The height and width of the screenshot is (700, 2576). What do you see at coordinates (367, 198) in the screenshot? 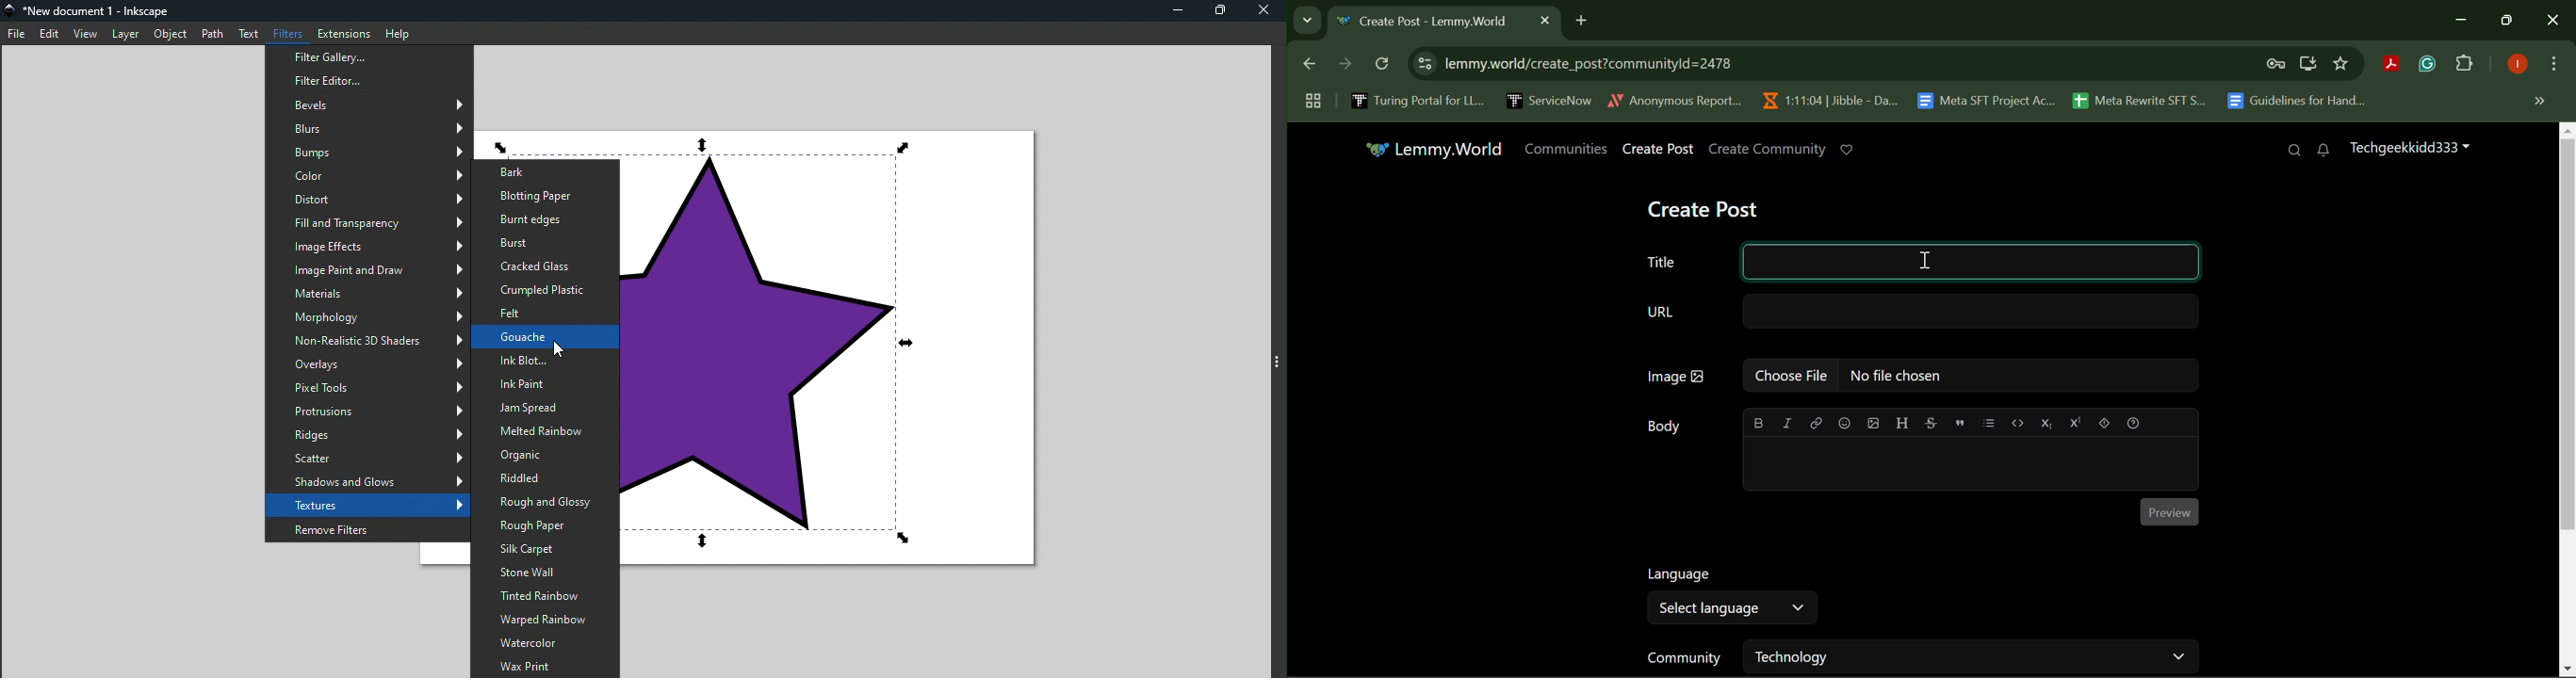
I see `Distort` at bounding box center [367, 198].